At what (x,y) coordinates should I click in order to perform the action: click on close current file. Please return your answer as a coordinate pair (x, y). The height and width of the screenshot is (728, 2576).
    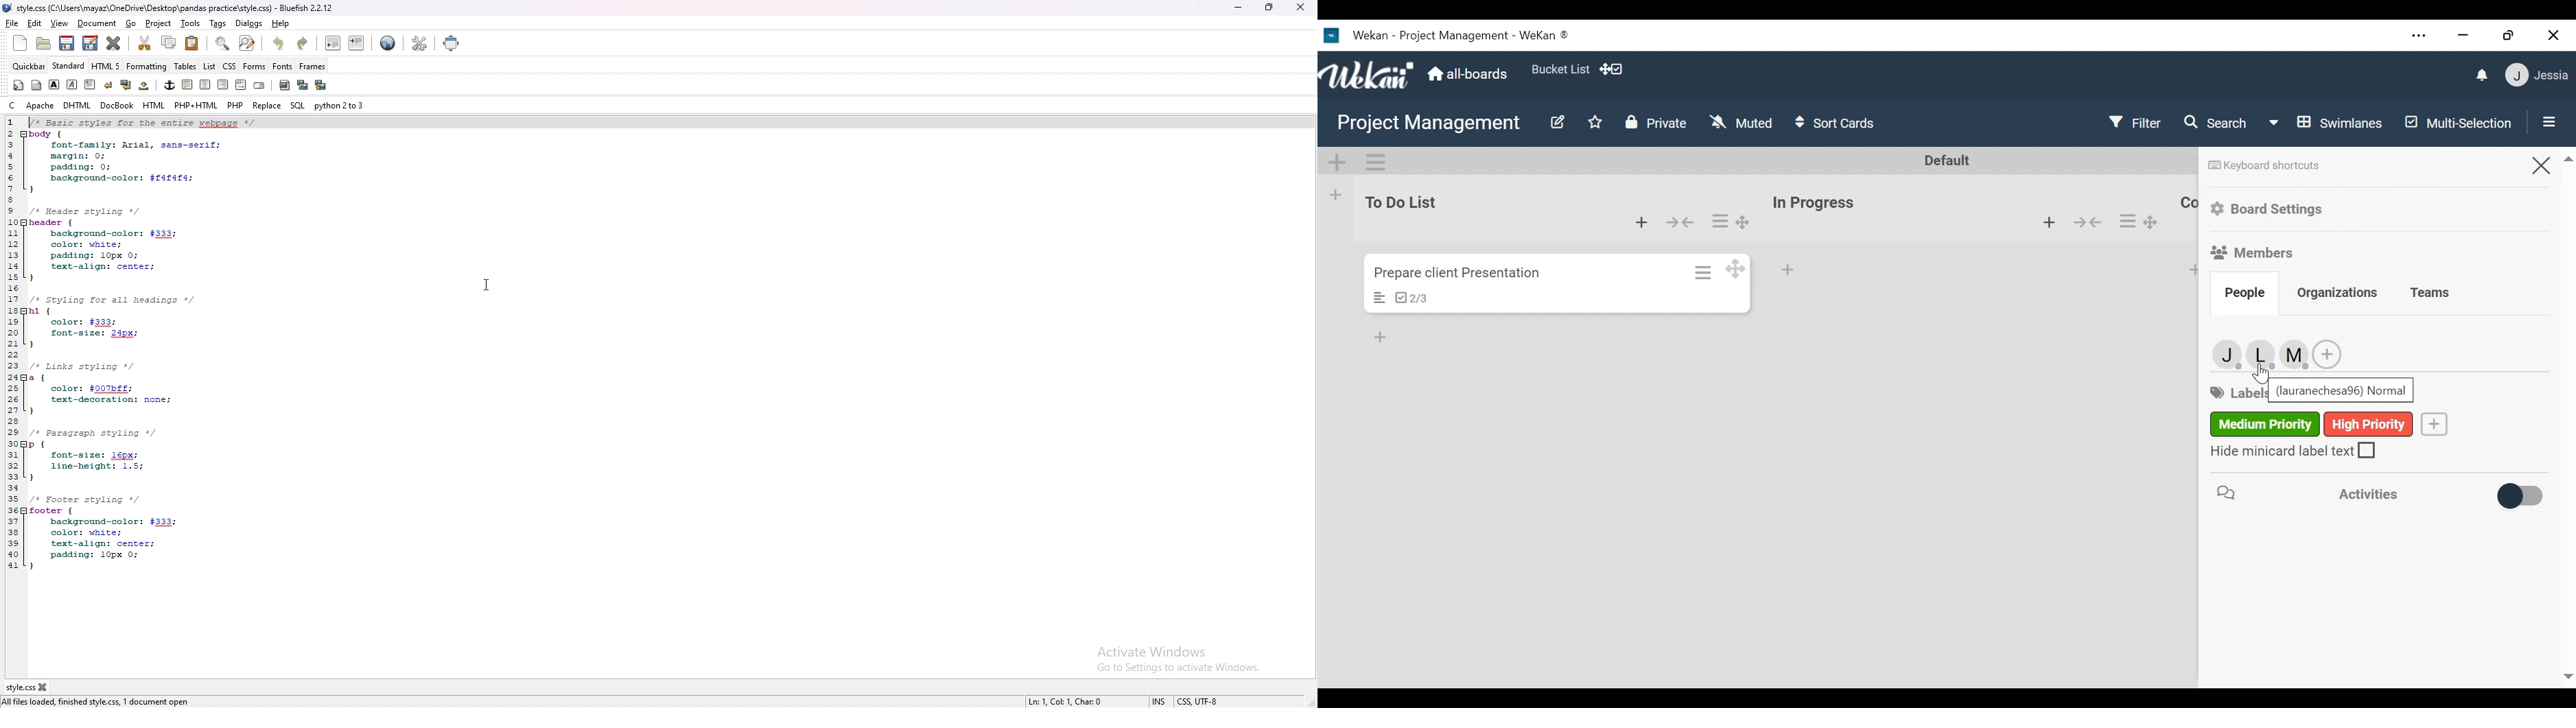
    Looking at the image, I should click on (115, 43).